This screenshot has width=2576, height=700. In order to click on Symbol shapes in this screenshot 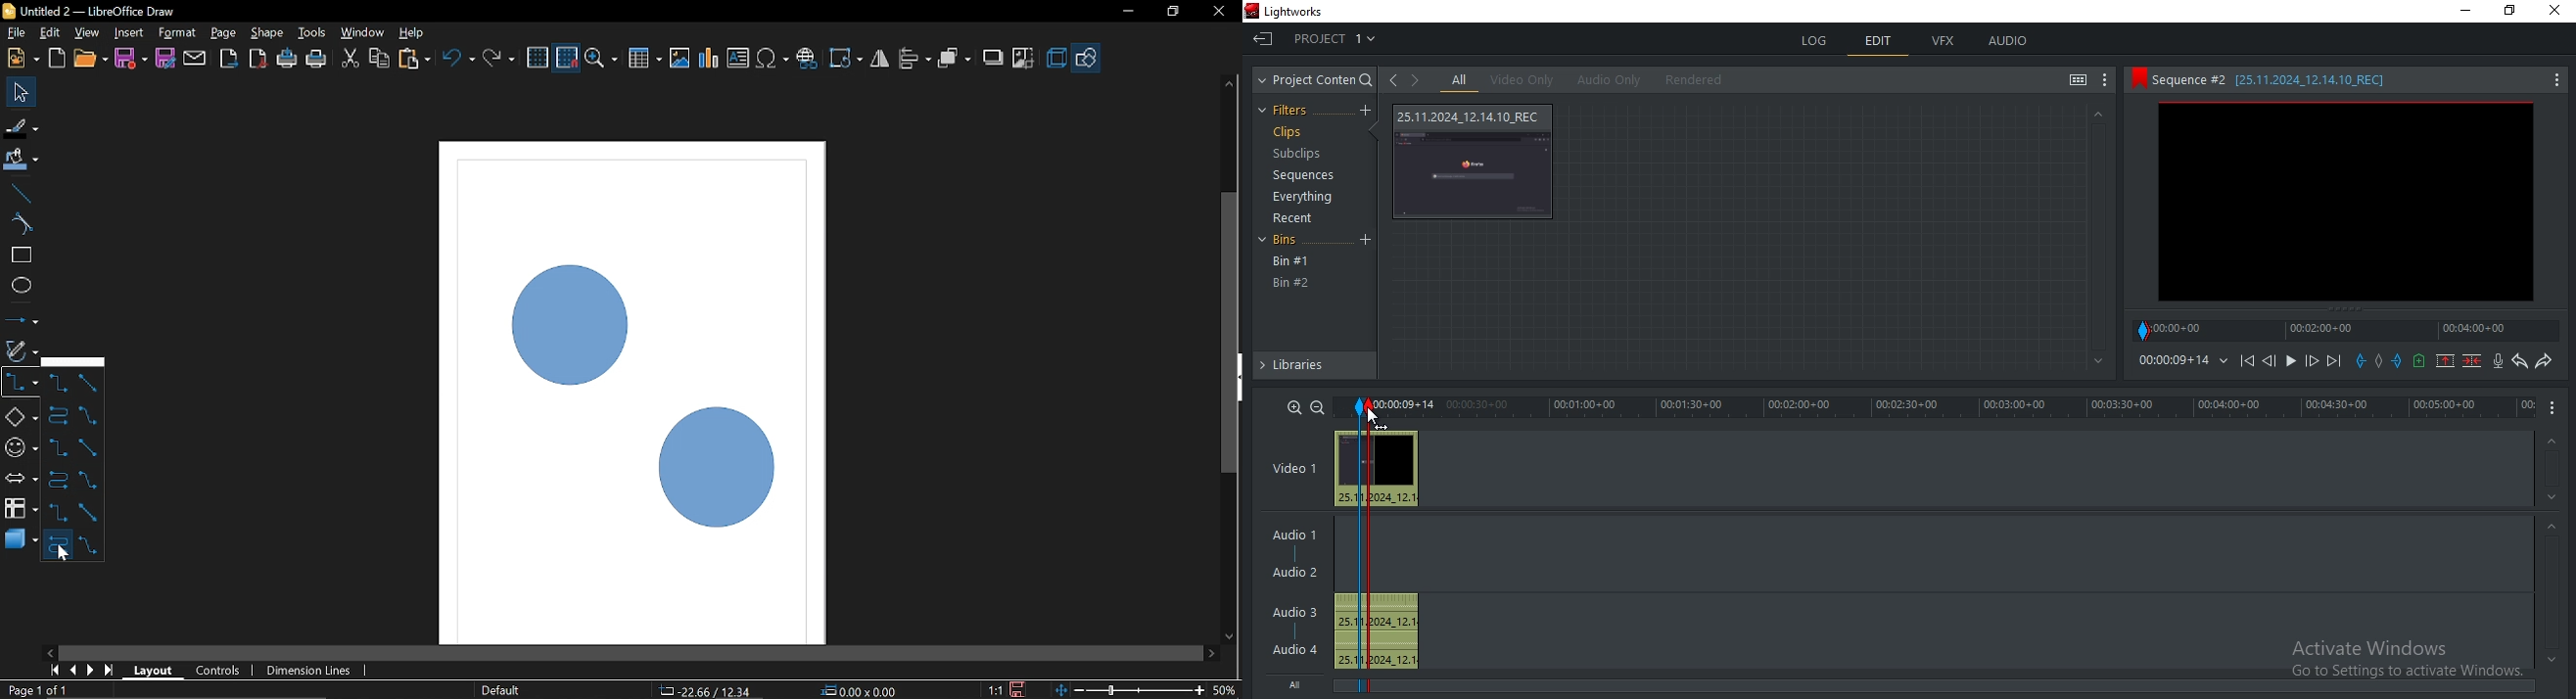, I will do `click(21, 449)`.